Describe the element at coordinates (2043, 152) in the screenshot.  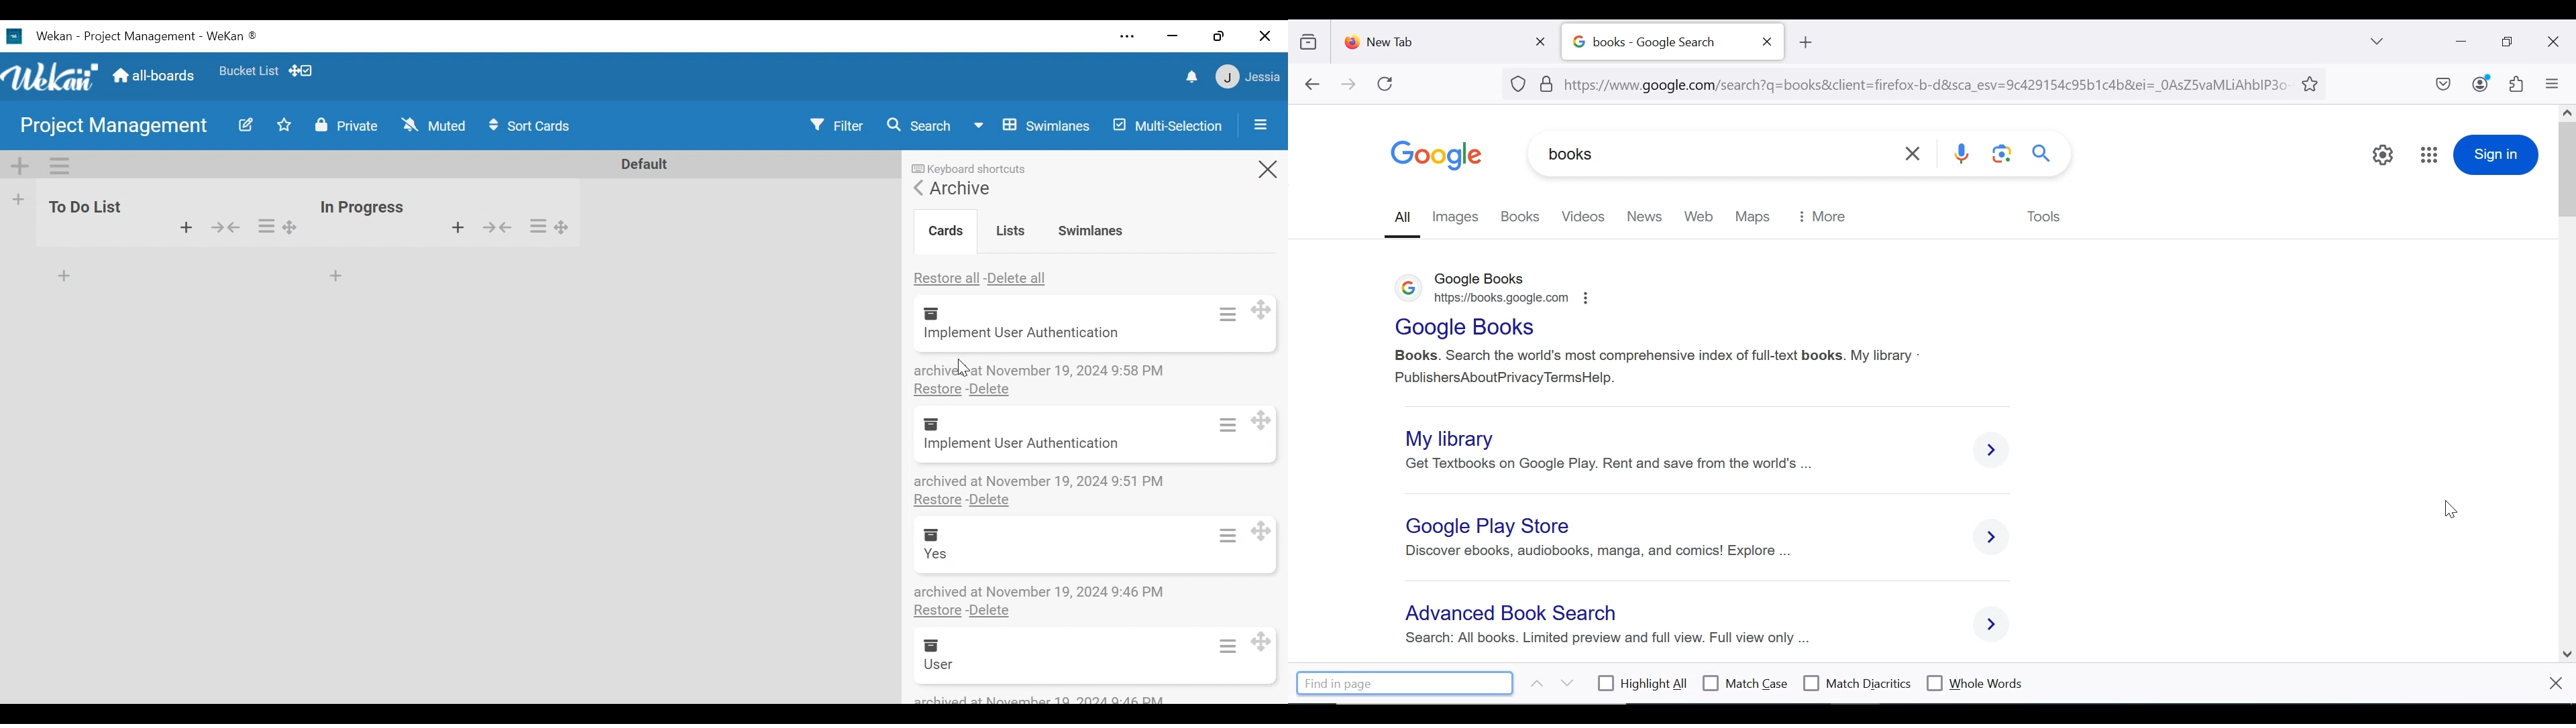
I see `search` at that location.